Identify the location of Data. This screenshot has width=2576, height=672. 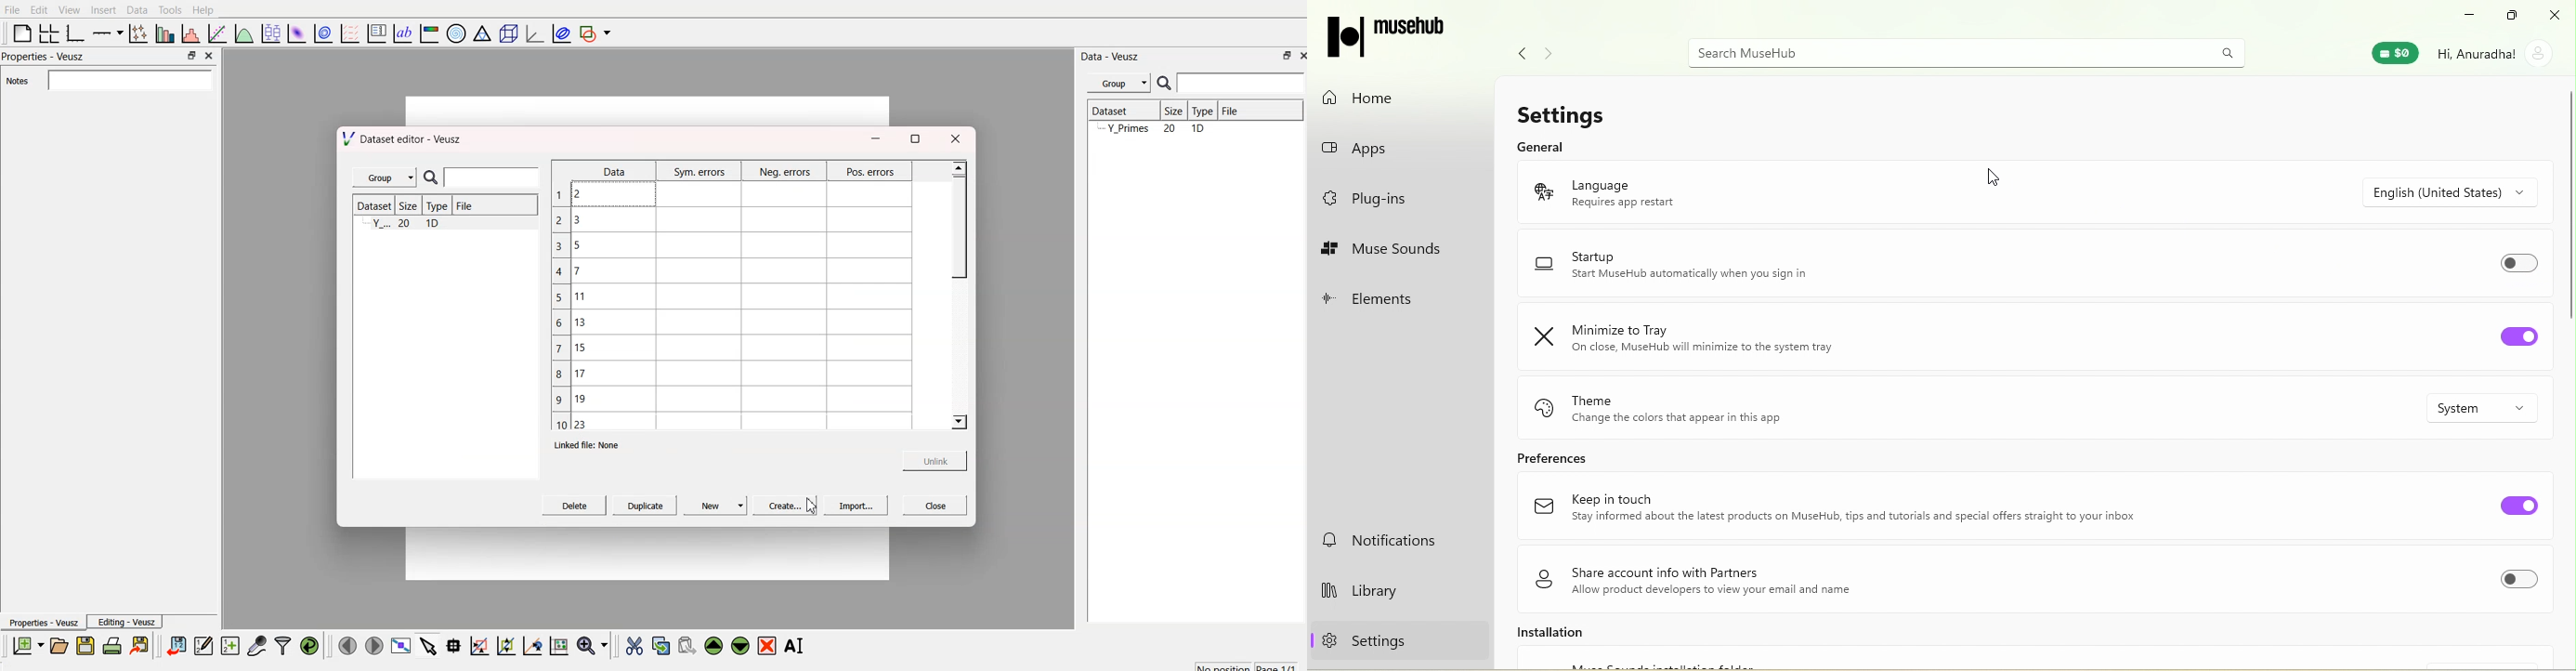
(137, 9).